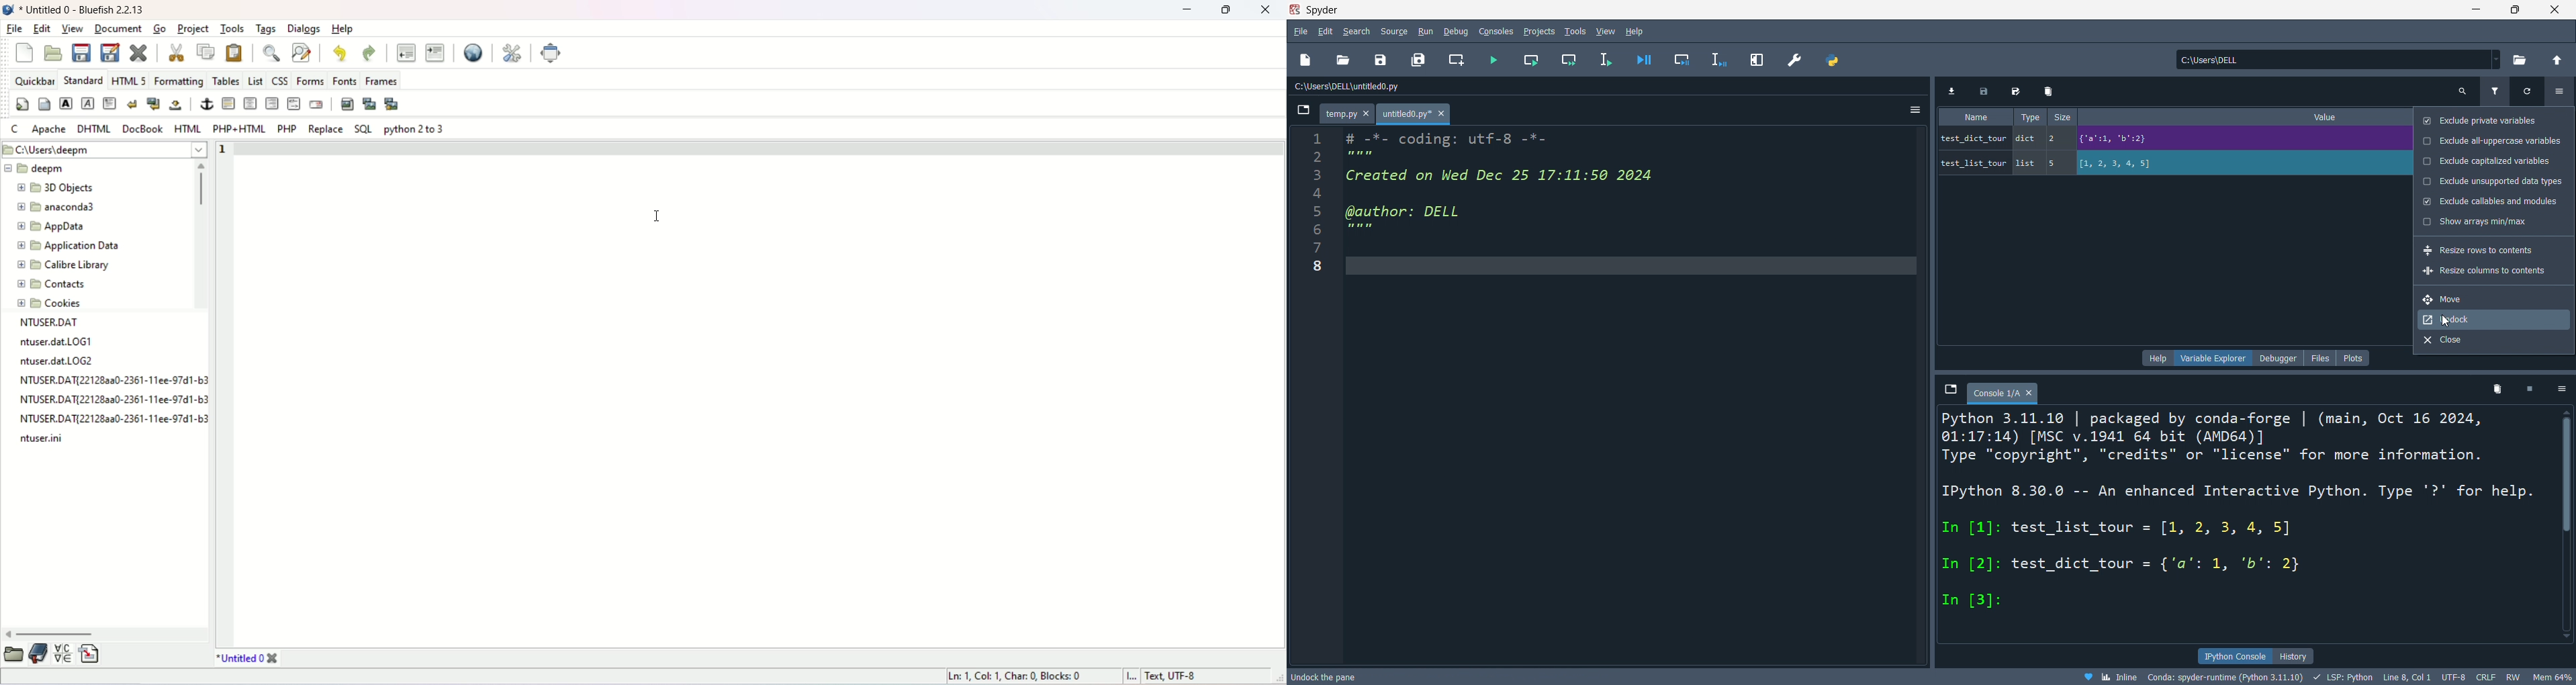 The width and height of the screenshot is (2576, 700). I want to click on close kernel, so click(2531, 390).